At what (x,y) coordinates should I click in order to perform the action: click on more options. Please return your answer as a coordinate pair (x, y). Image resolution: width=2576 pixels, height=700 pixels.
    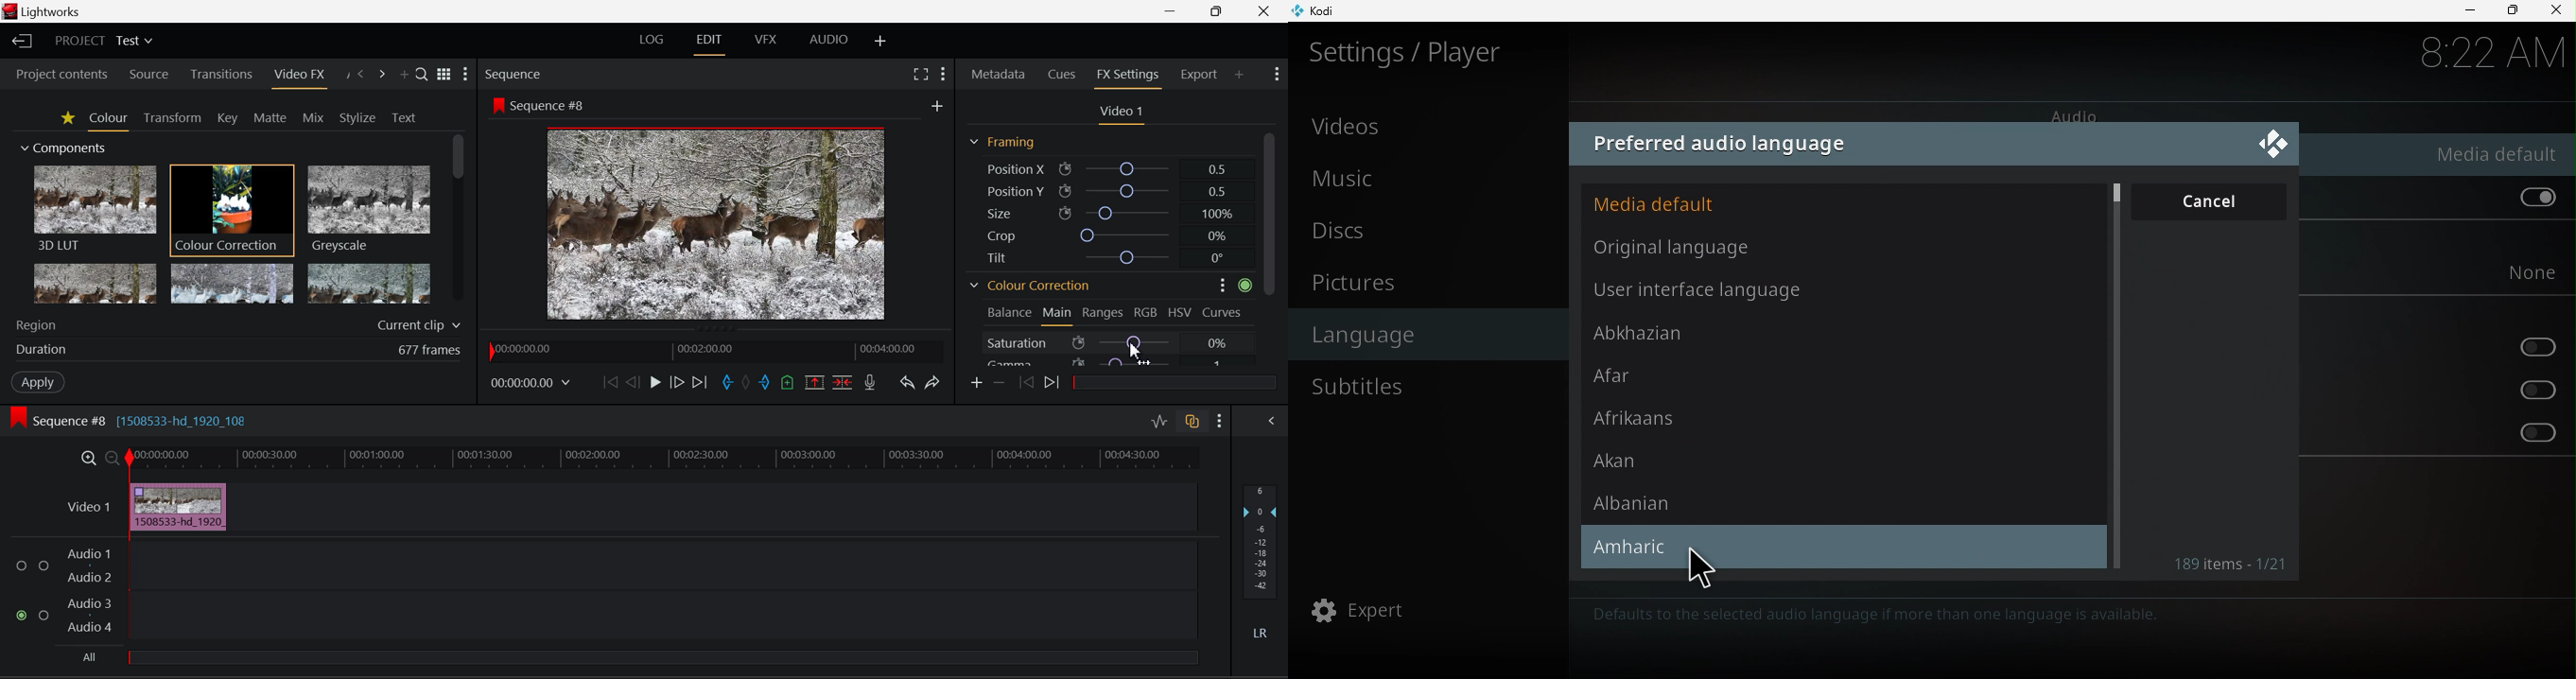
    Looking at the image, I should click on (1217, 284).